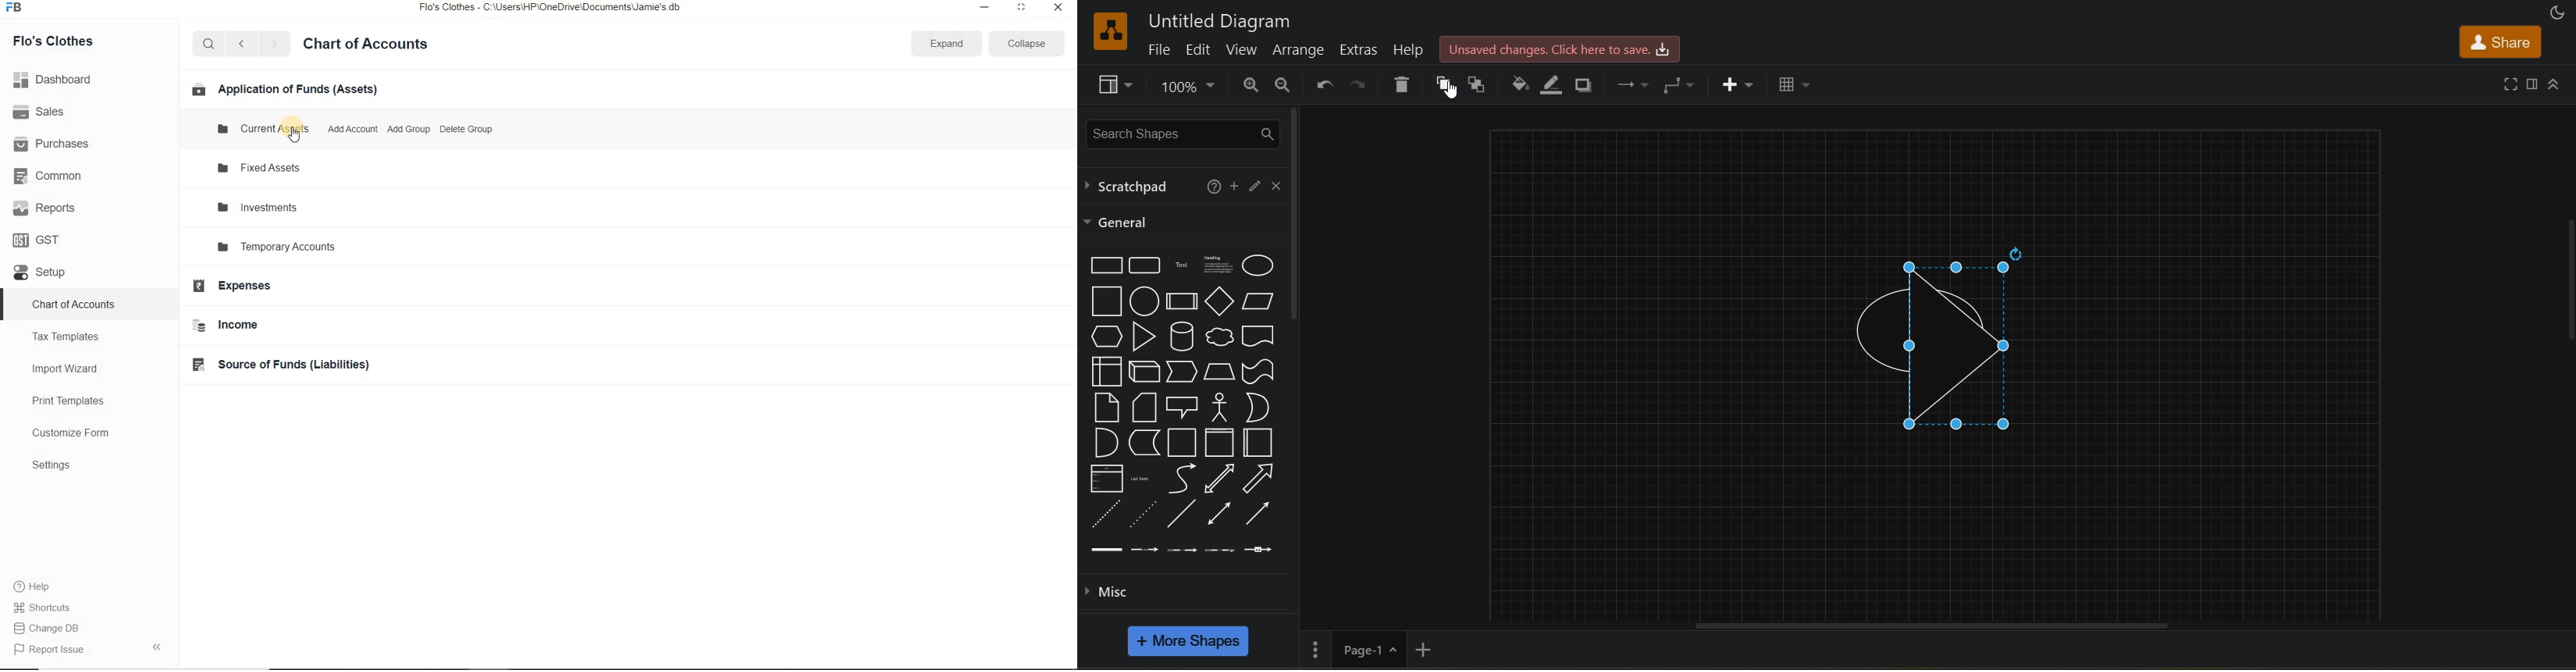 Image resolution: width=2576 pixels, height=672 pixels. Describe the element at coordinates (1183, 551) in the screenshot. I see `connector with 2 label` at that location.